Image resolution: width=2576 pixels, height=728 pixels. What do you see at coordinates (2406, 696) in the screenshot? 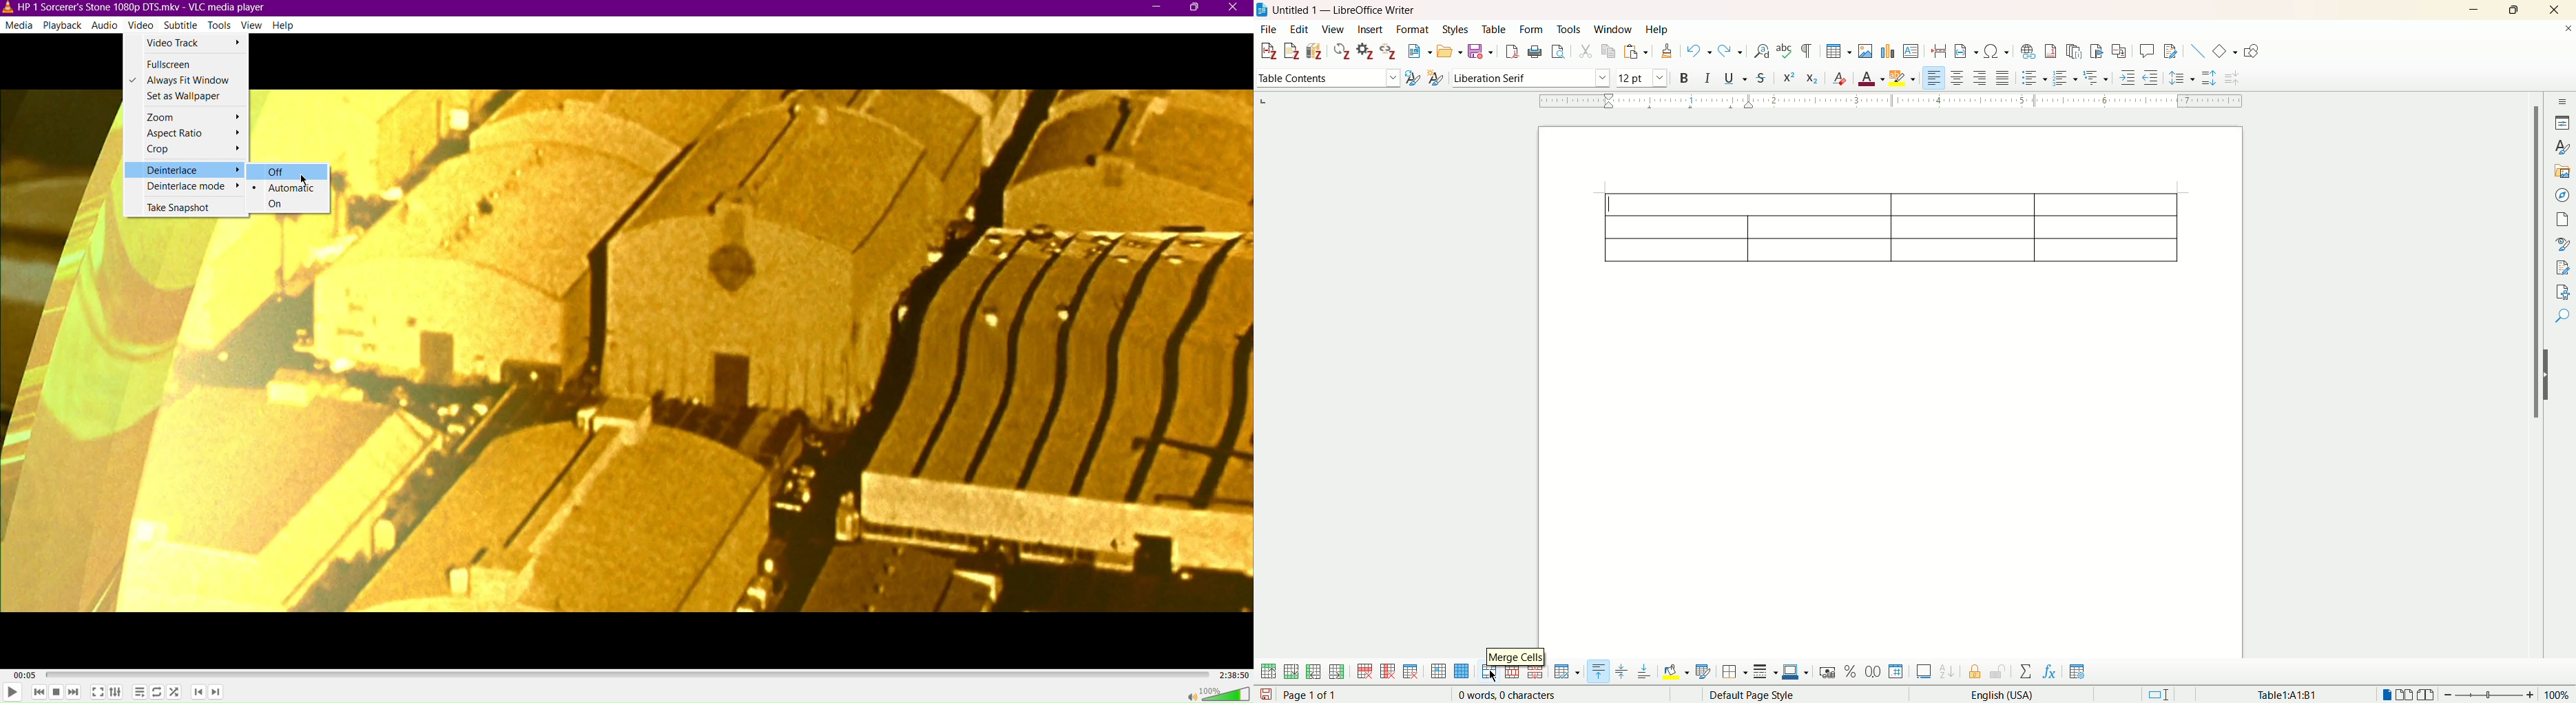
I see `multiple page view` at bounding box center [2406, 696].